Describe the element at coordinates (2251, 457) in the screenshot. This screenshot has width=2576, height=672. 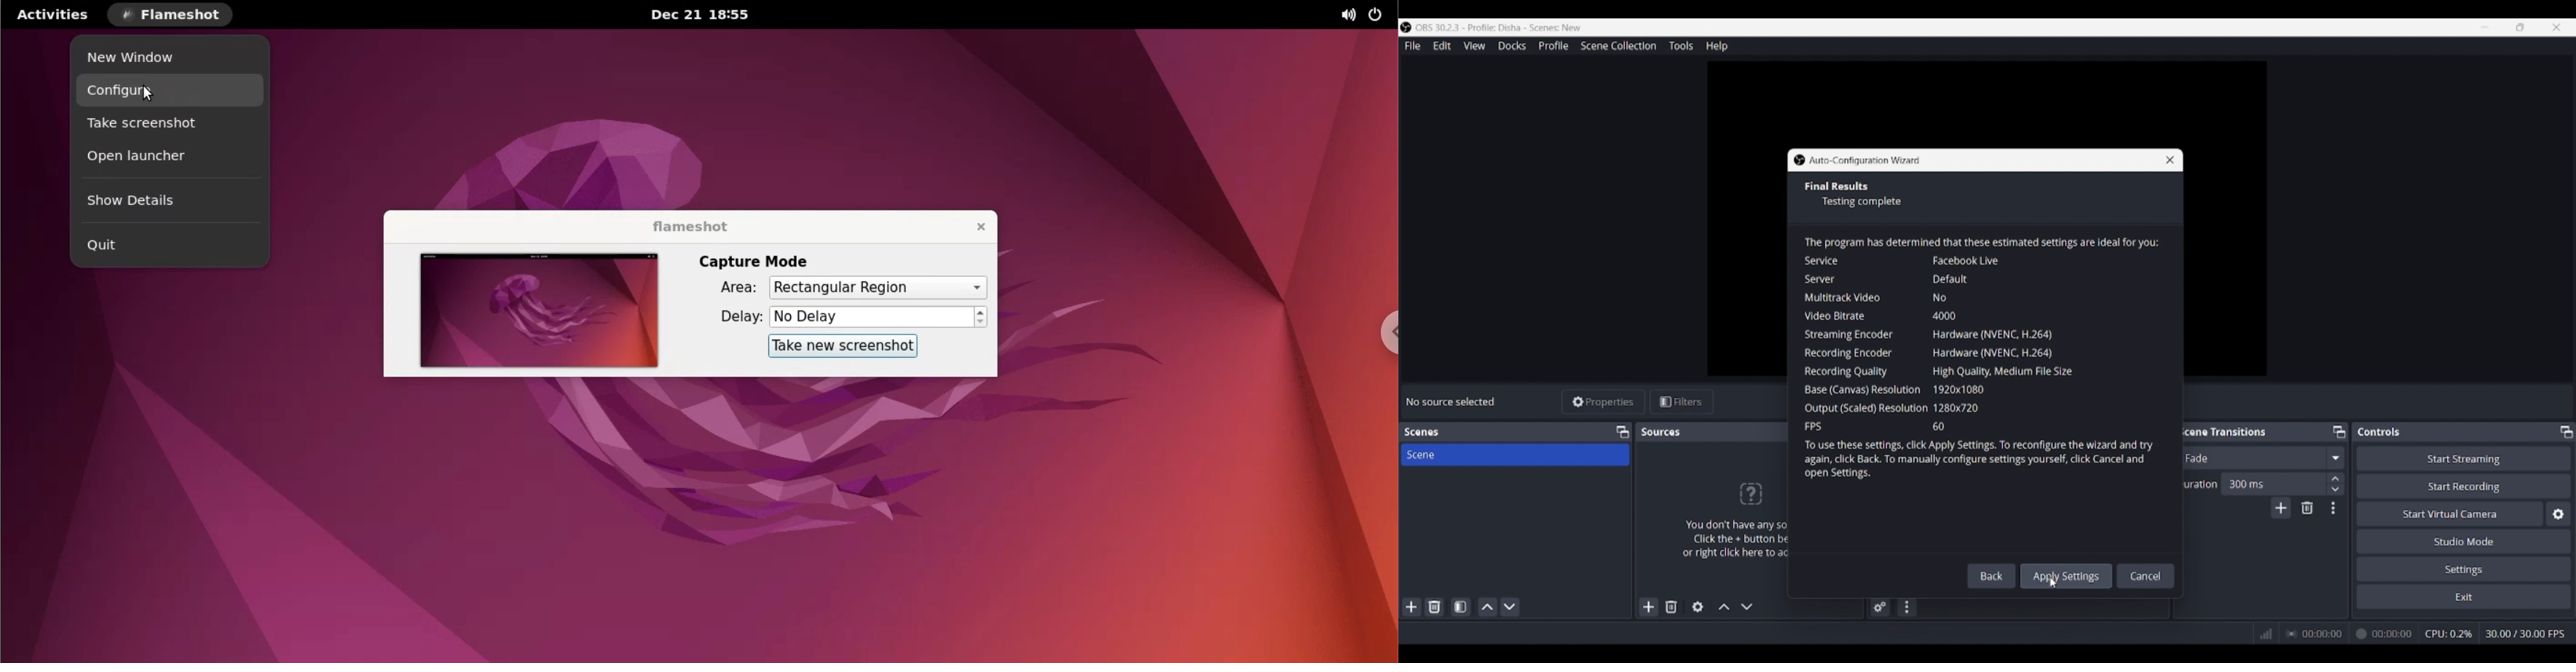
I see `Current fade` at that location.